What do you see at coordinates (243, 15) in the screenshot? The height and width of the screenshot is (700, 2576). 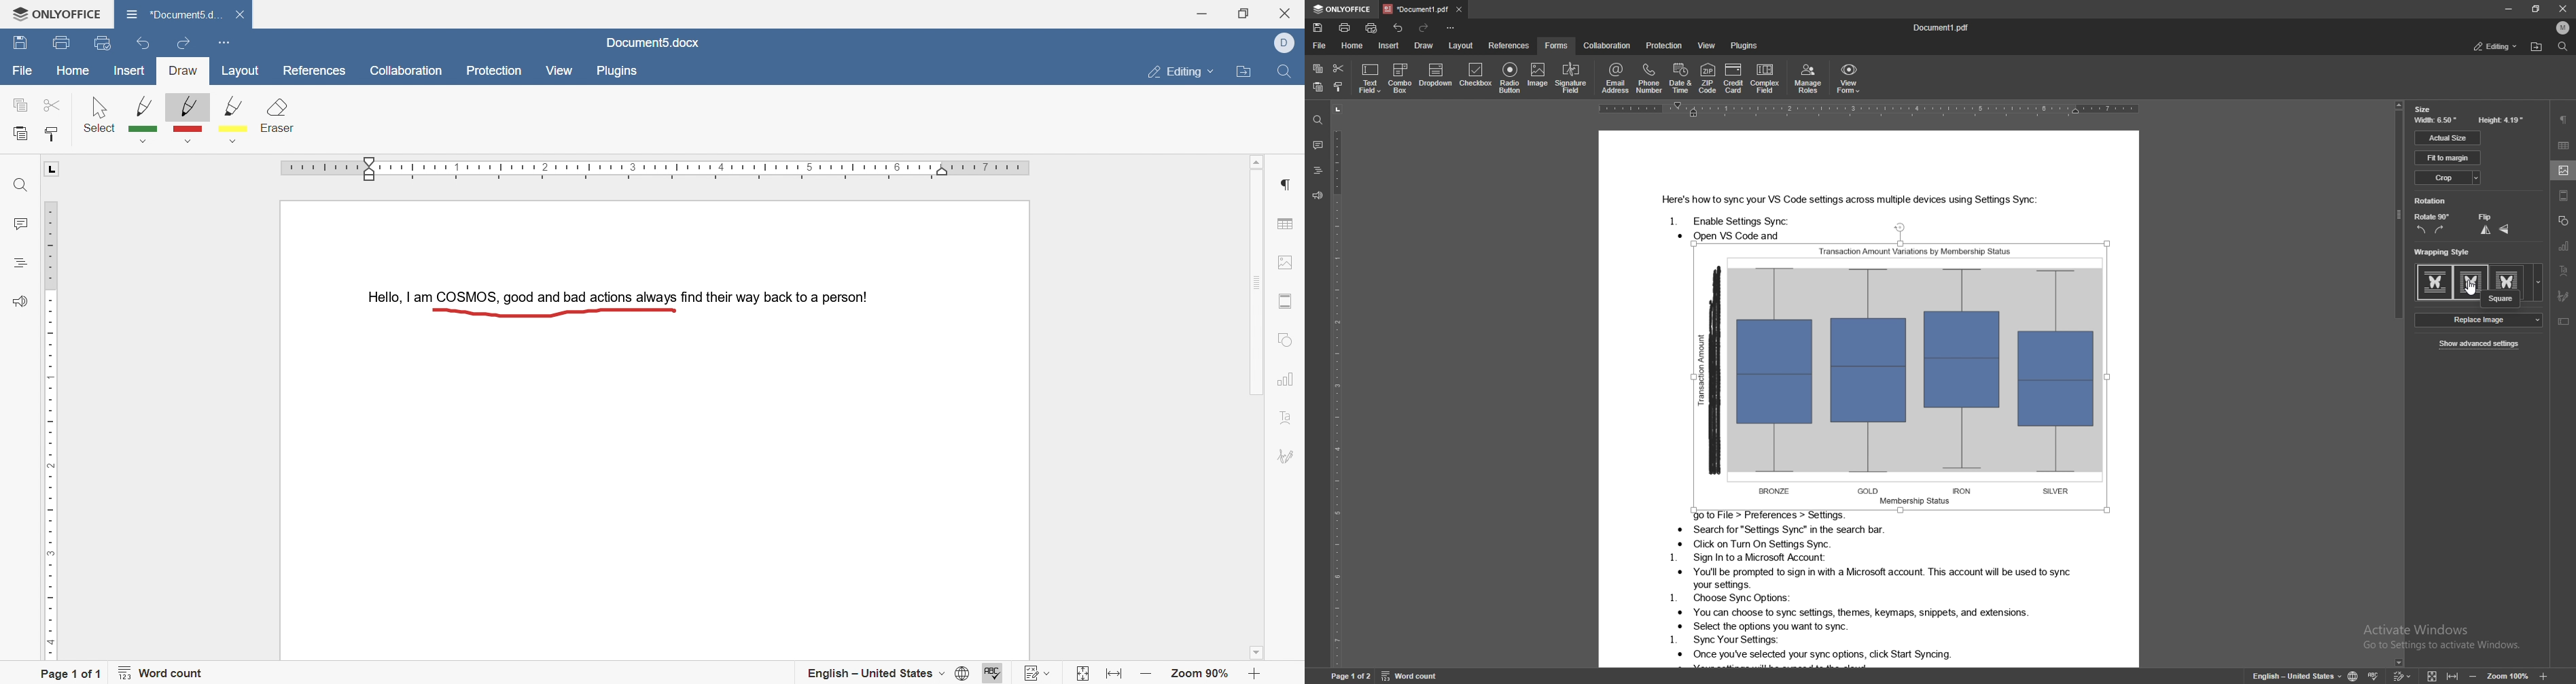 I see `close` at bounding box center [243, 15].